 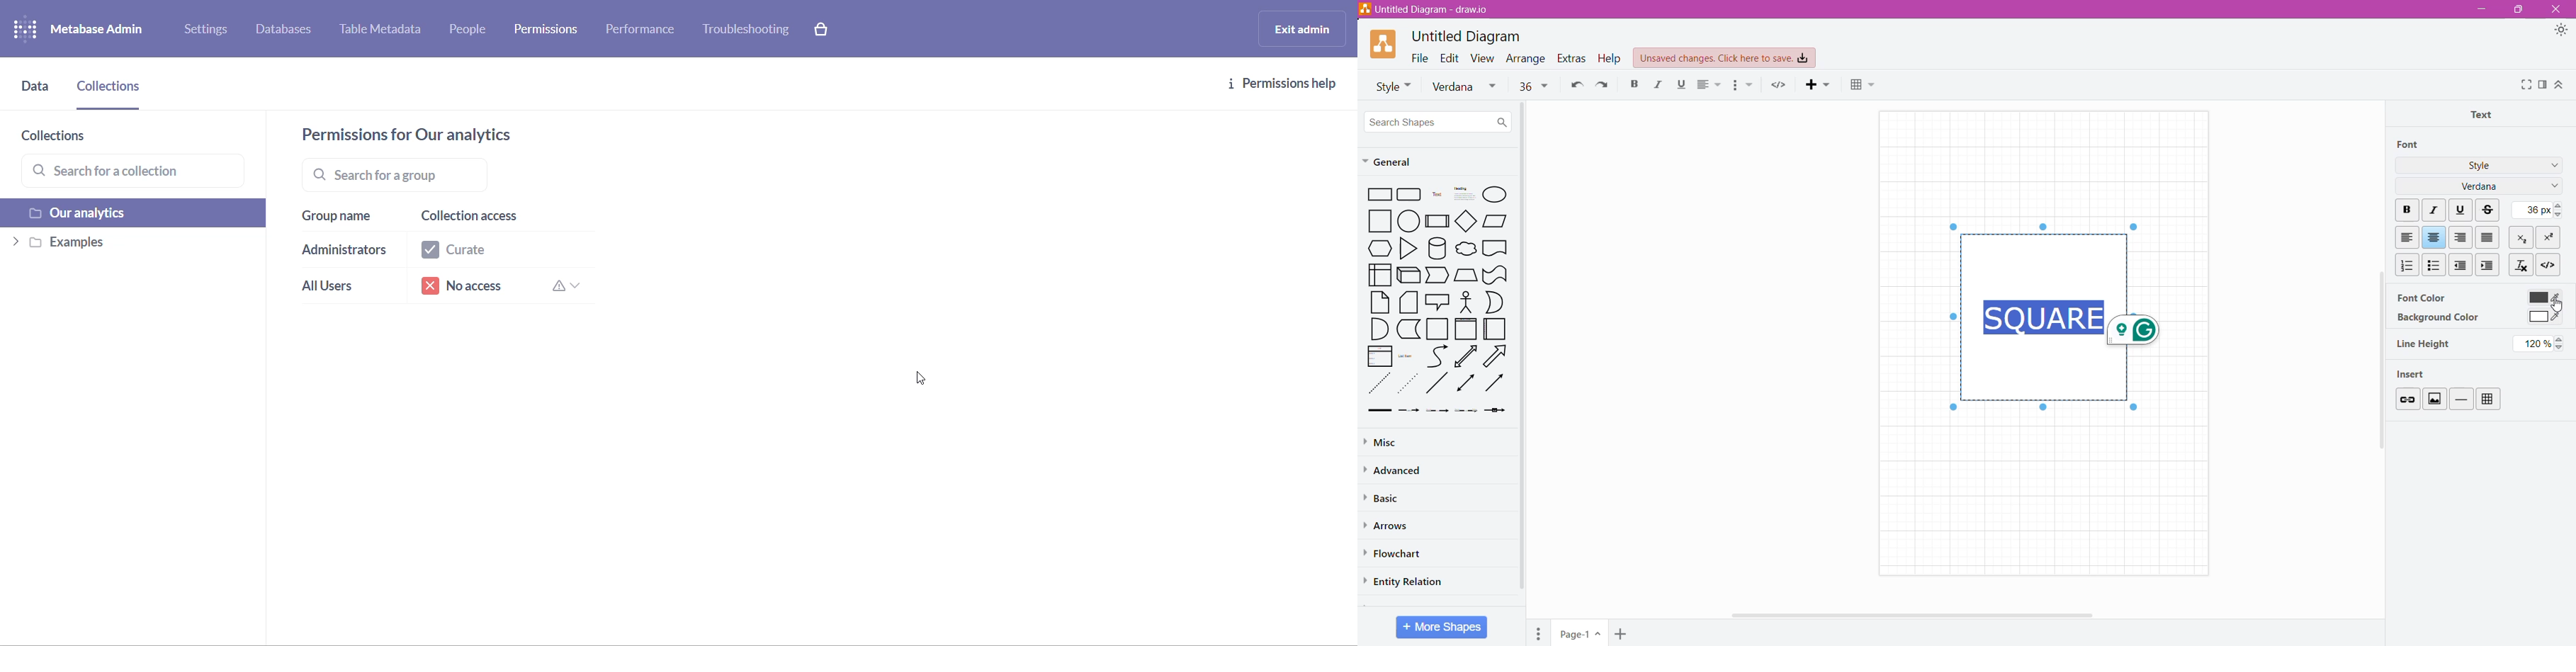 What do you see at coordinates (1571, 58) in the screenshot?
I see `Extras` at bounding box center [1571, 58].